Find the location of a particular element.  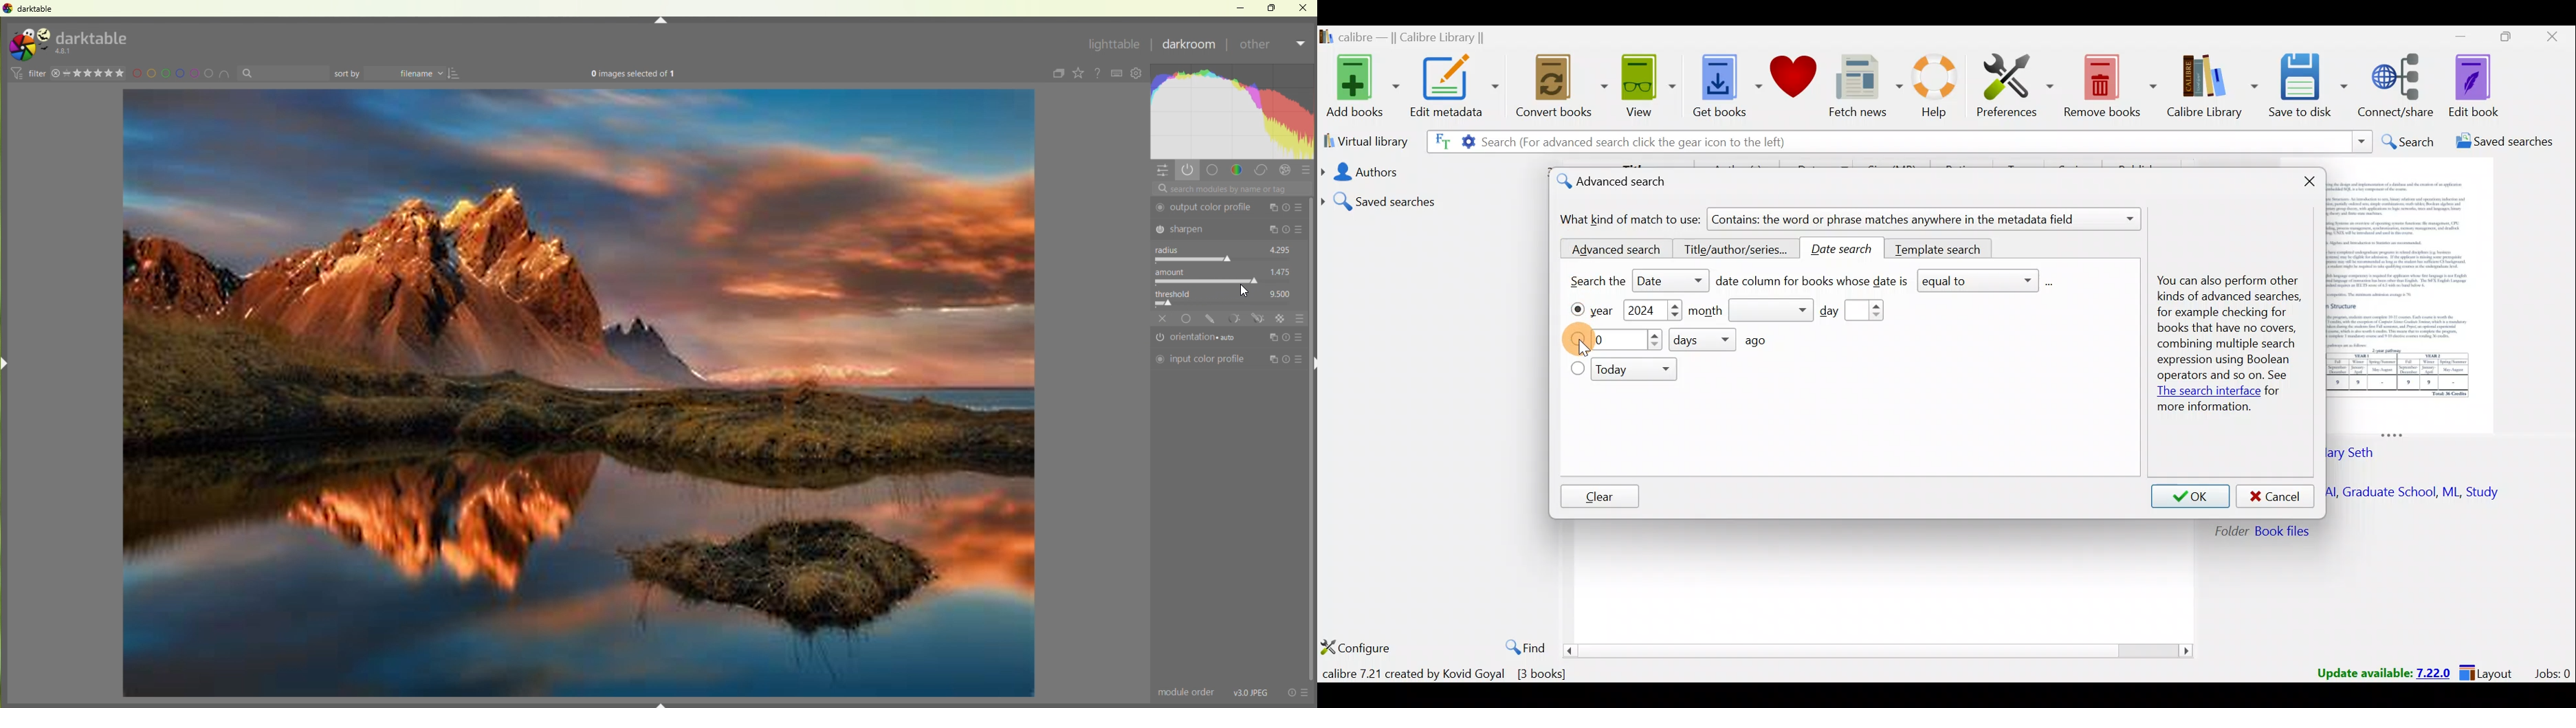

threshold is located at coordinates (1178, 292).